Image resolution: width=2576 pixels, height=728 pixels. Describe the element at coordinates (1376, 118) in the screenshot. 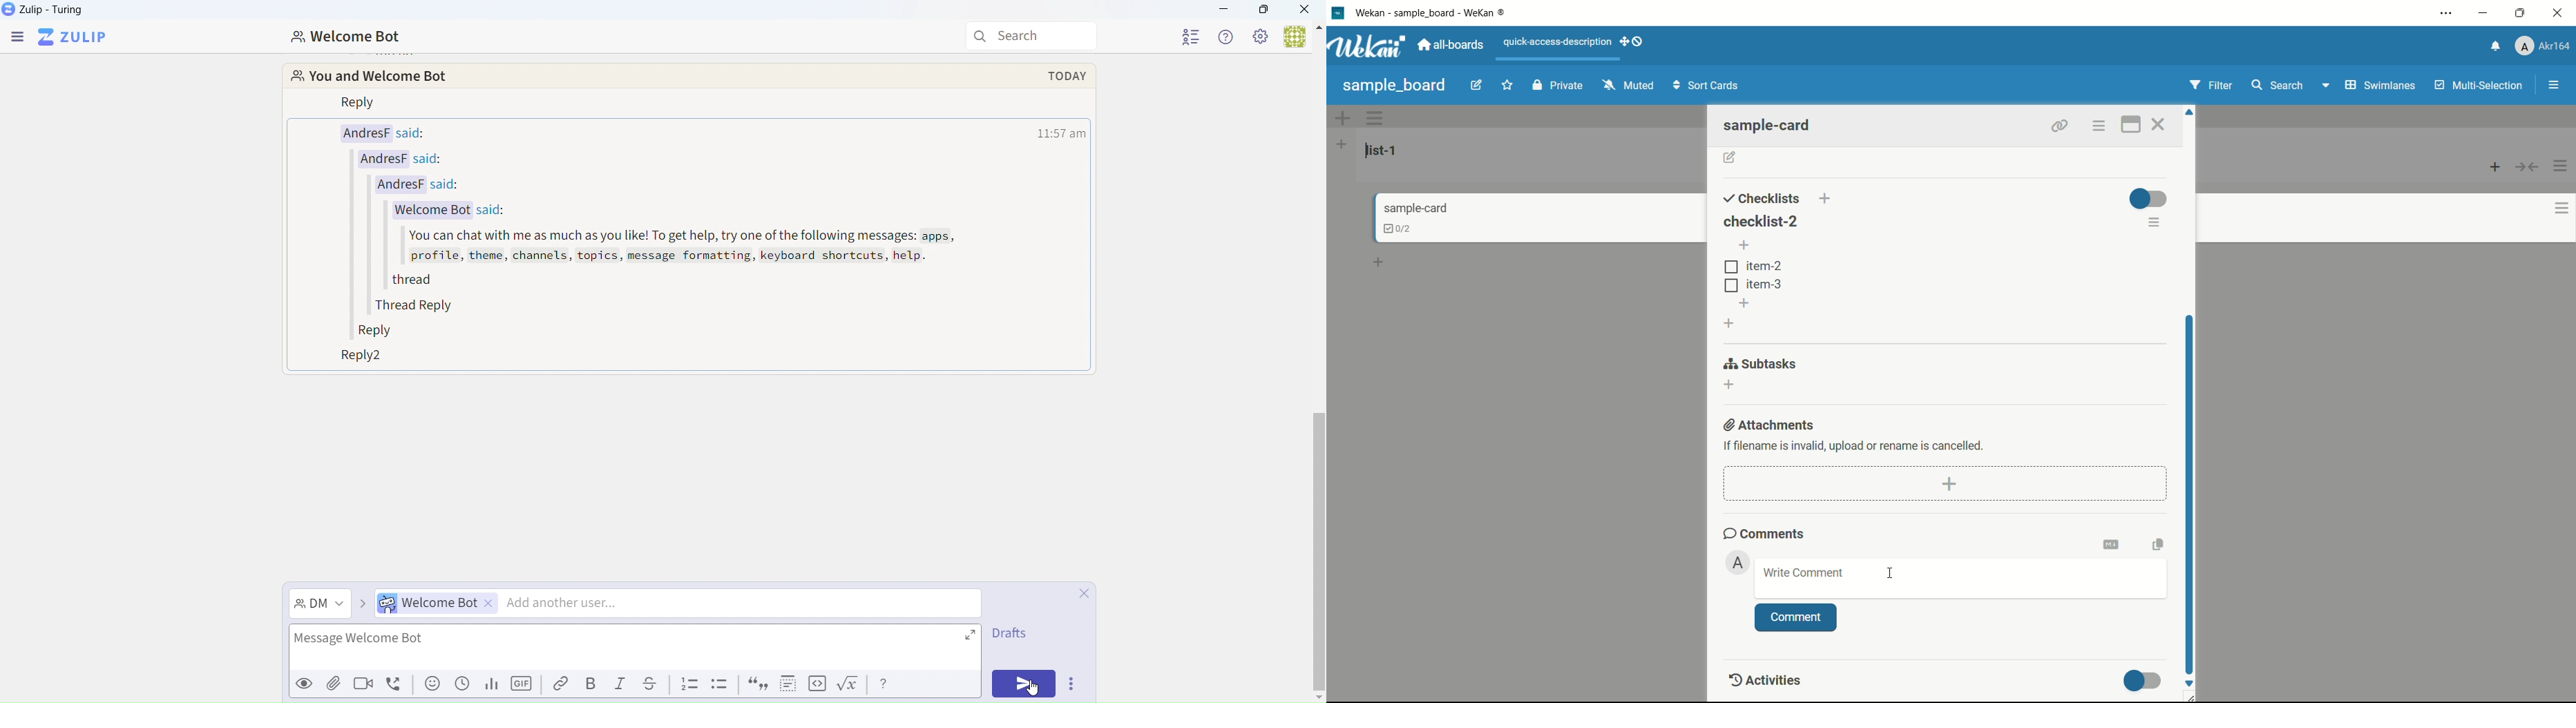

I see `swimlane actions` at that location.